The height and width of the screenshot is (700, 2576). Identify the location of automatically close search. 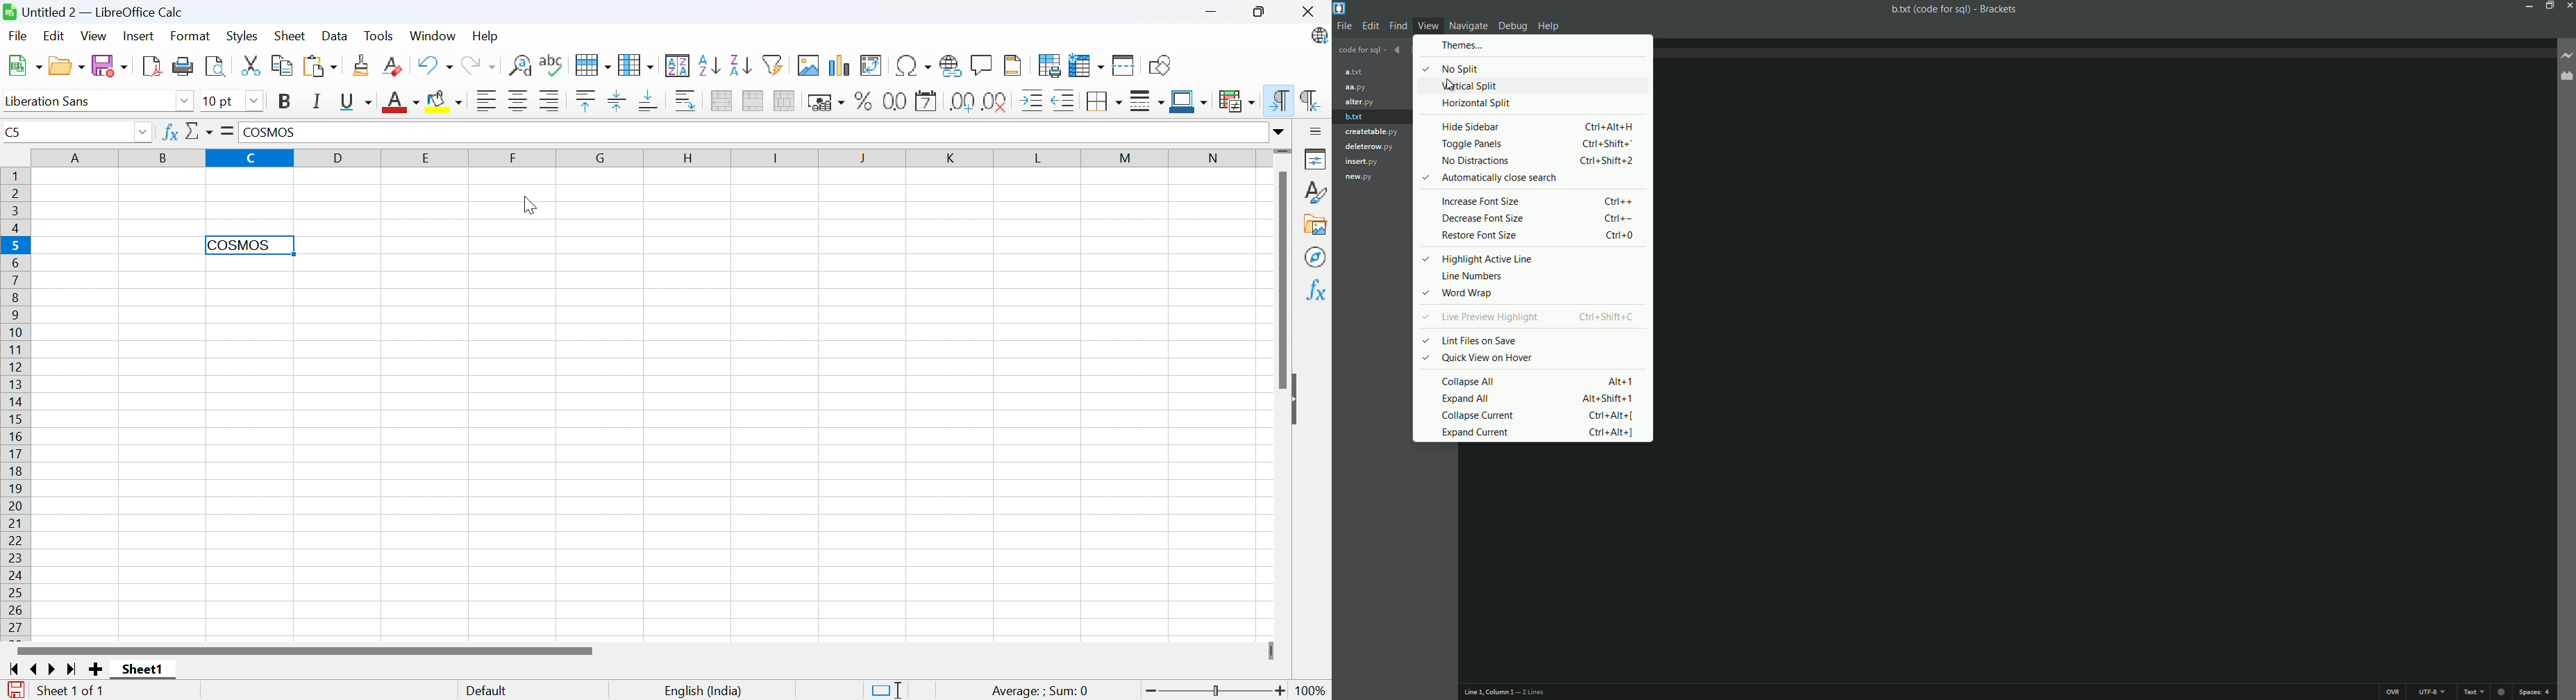
(1540, 178).